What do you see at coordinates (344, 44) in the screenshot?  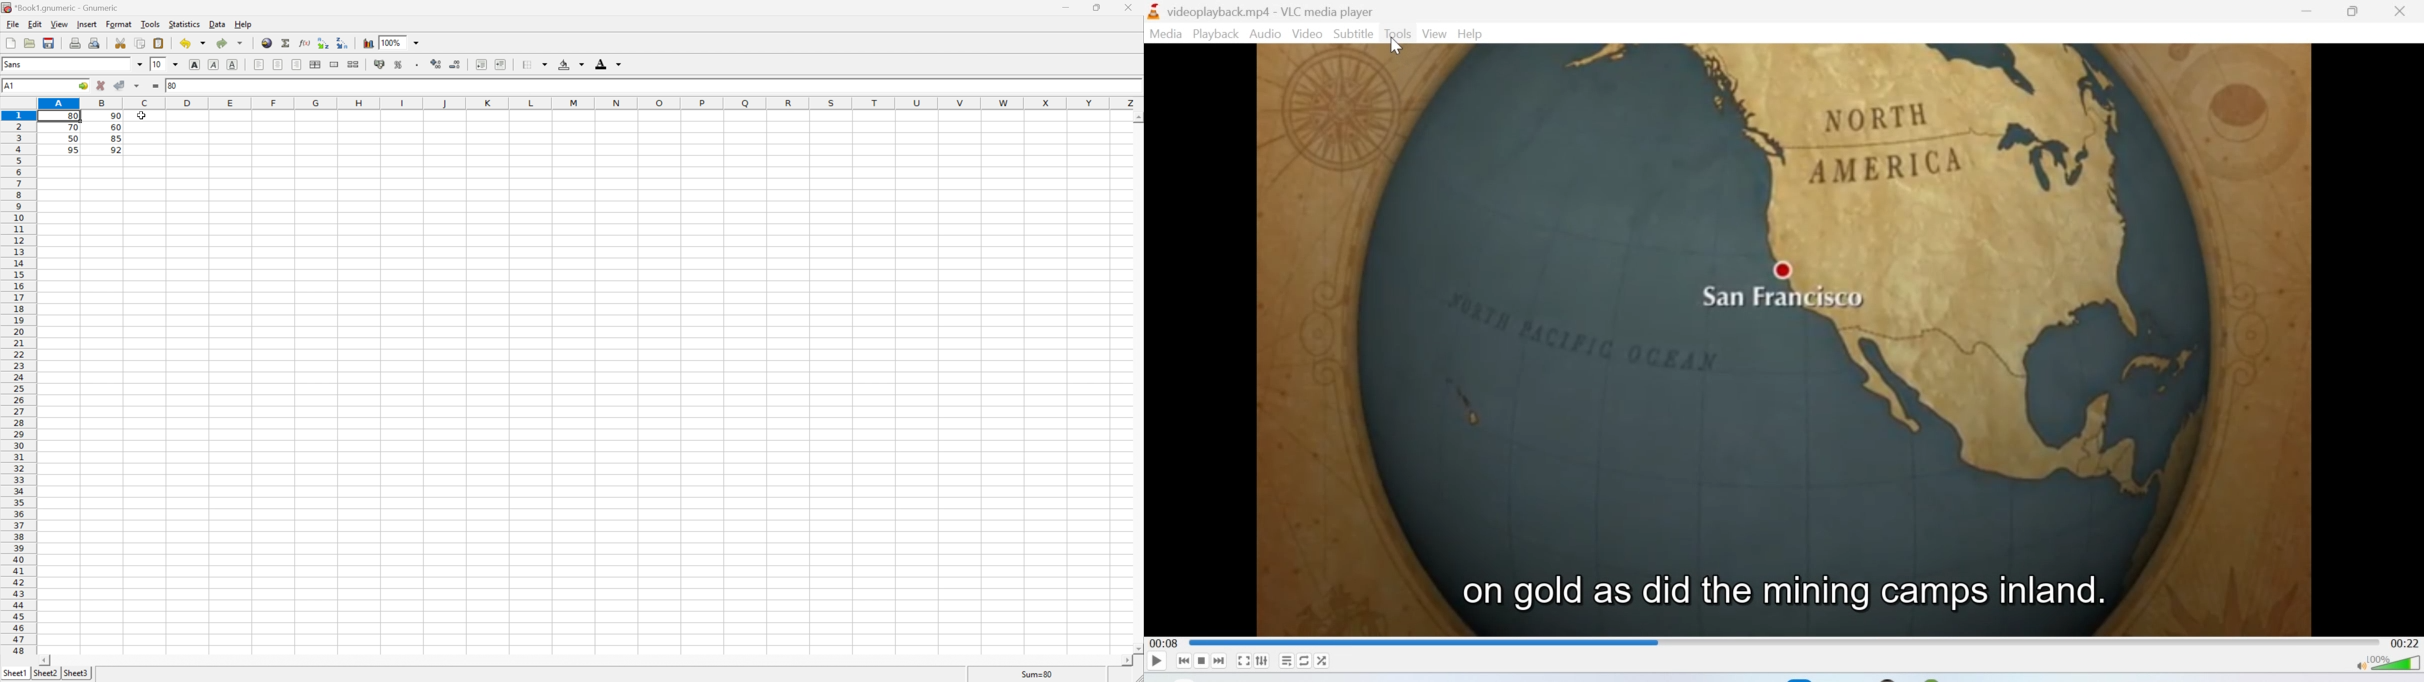 I see `Sort the selected region in descending order based on the first column selected` at bounding box center [344, 44].